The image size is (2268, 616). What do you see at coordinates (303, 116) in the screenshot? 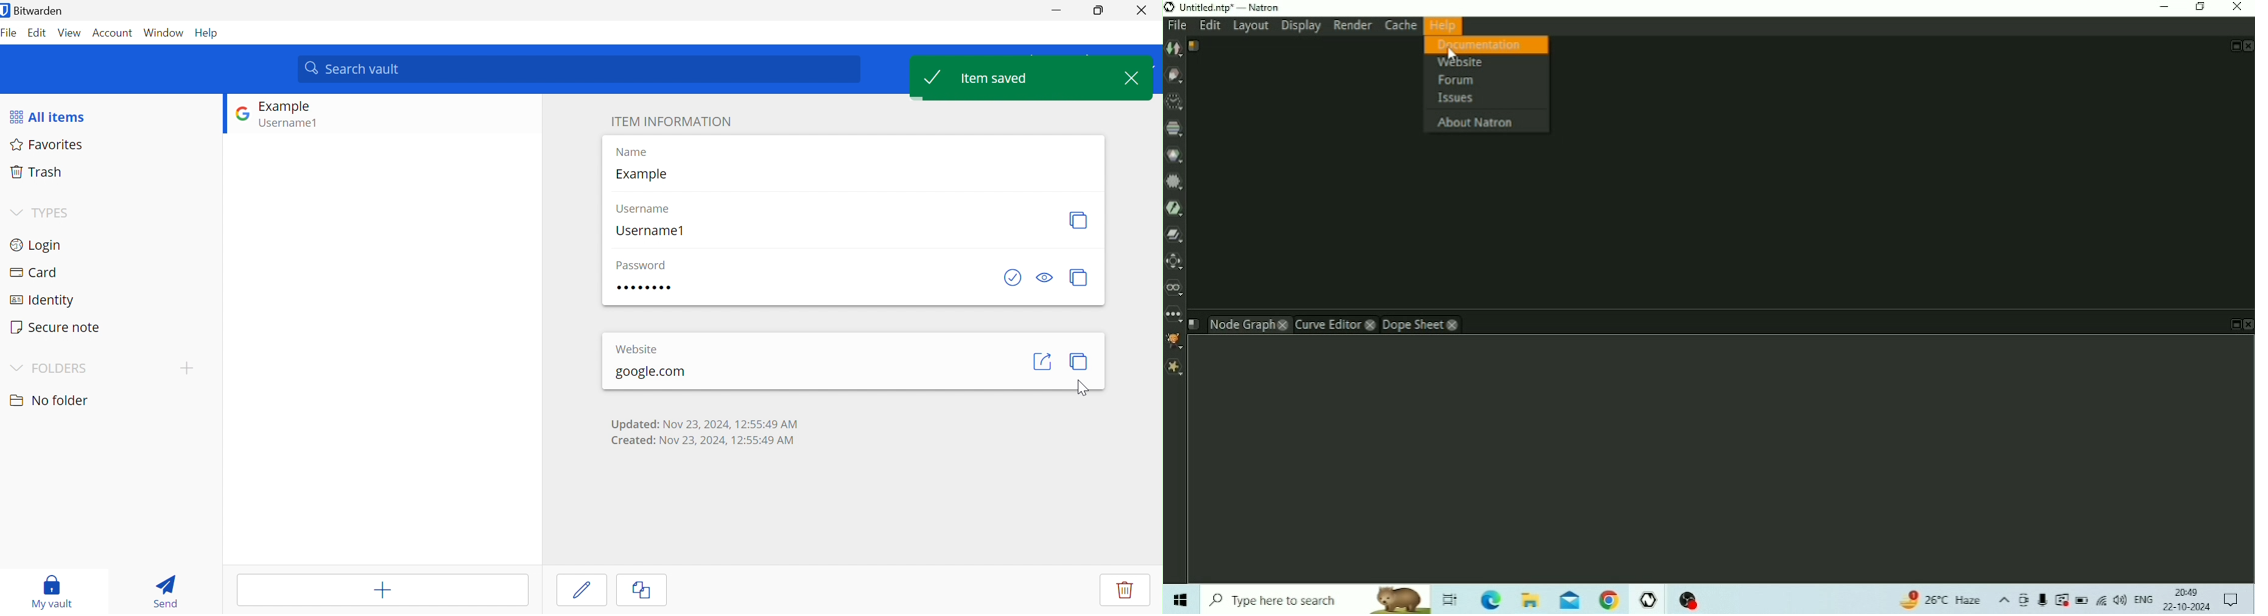
I see `GOOGLE LOGIN ENTRY` at bounding box center [303, 116].